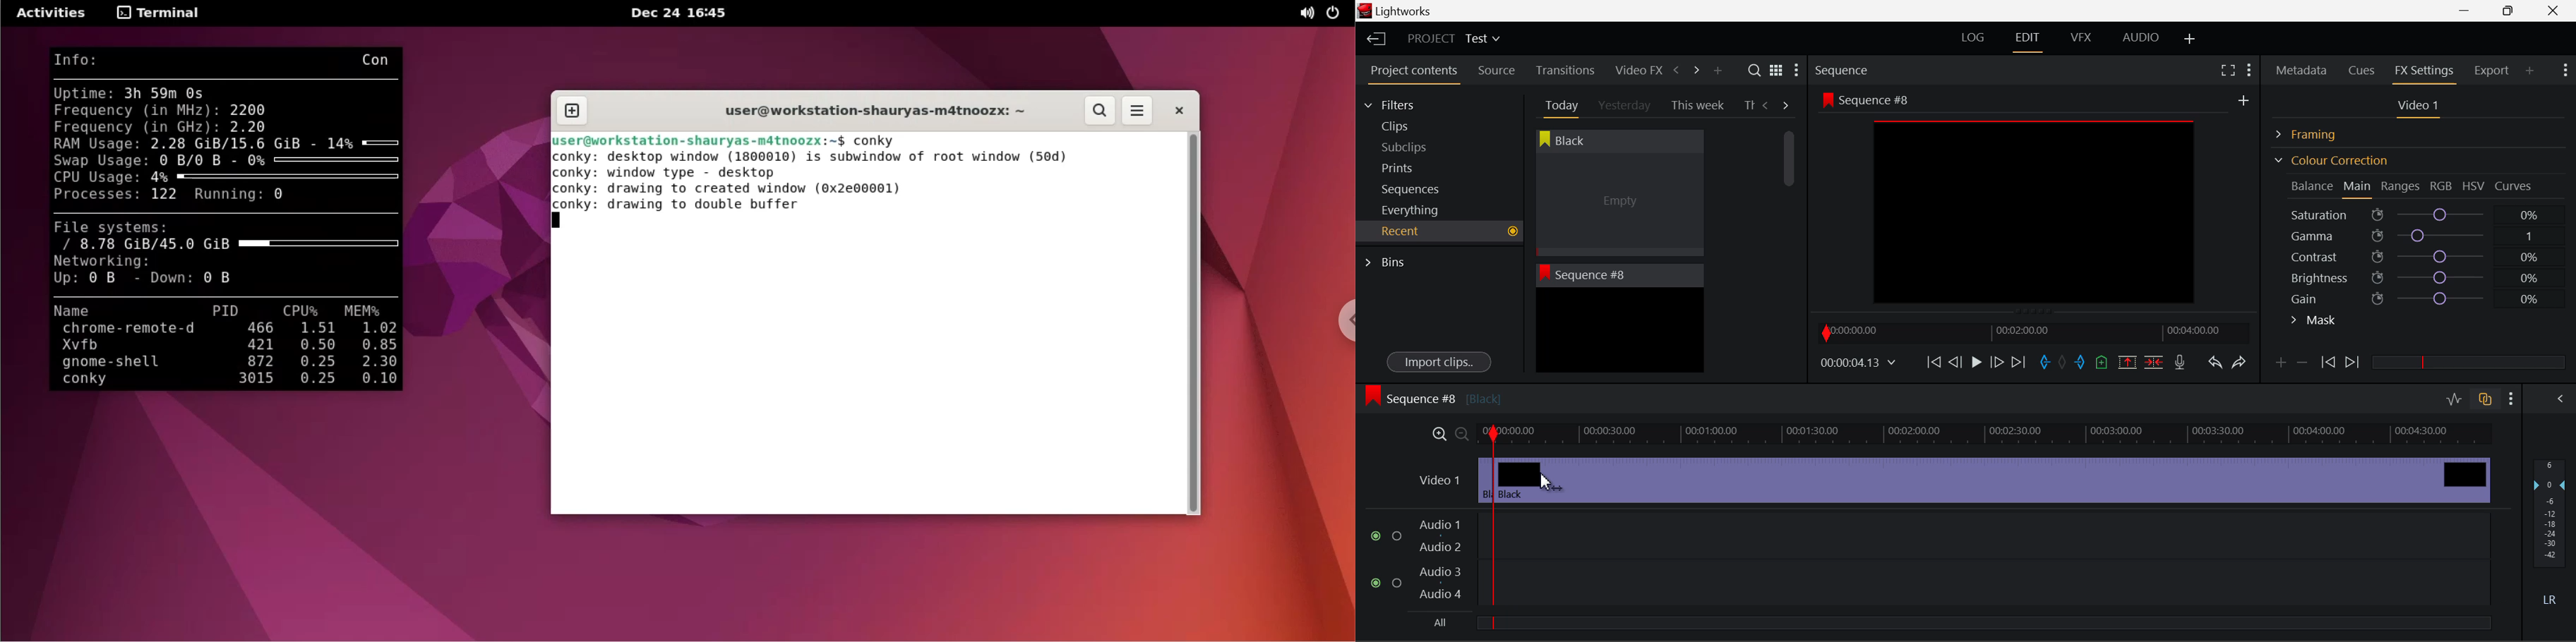 This screenshot has height=644, width=2576. Describe the element at coordinates (1441, 623) in the screenshot. I see `All` at that location.